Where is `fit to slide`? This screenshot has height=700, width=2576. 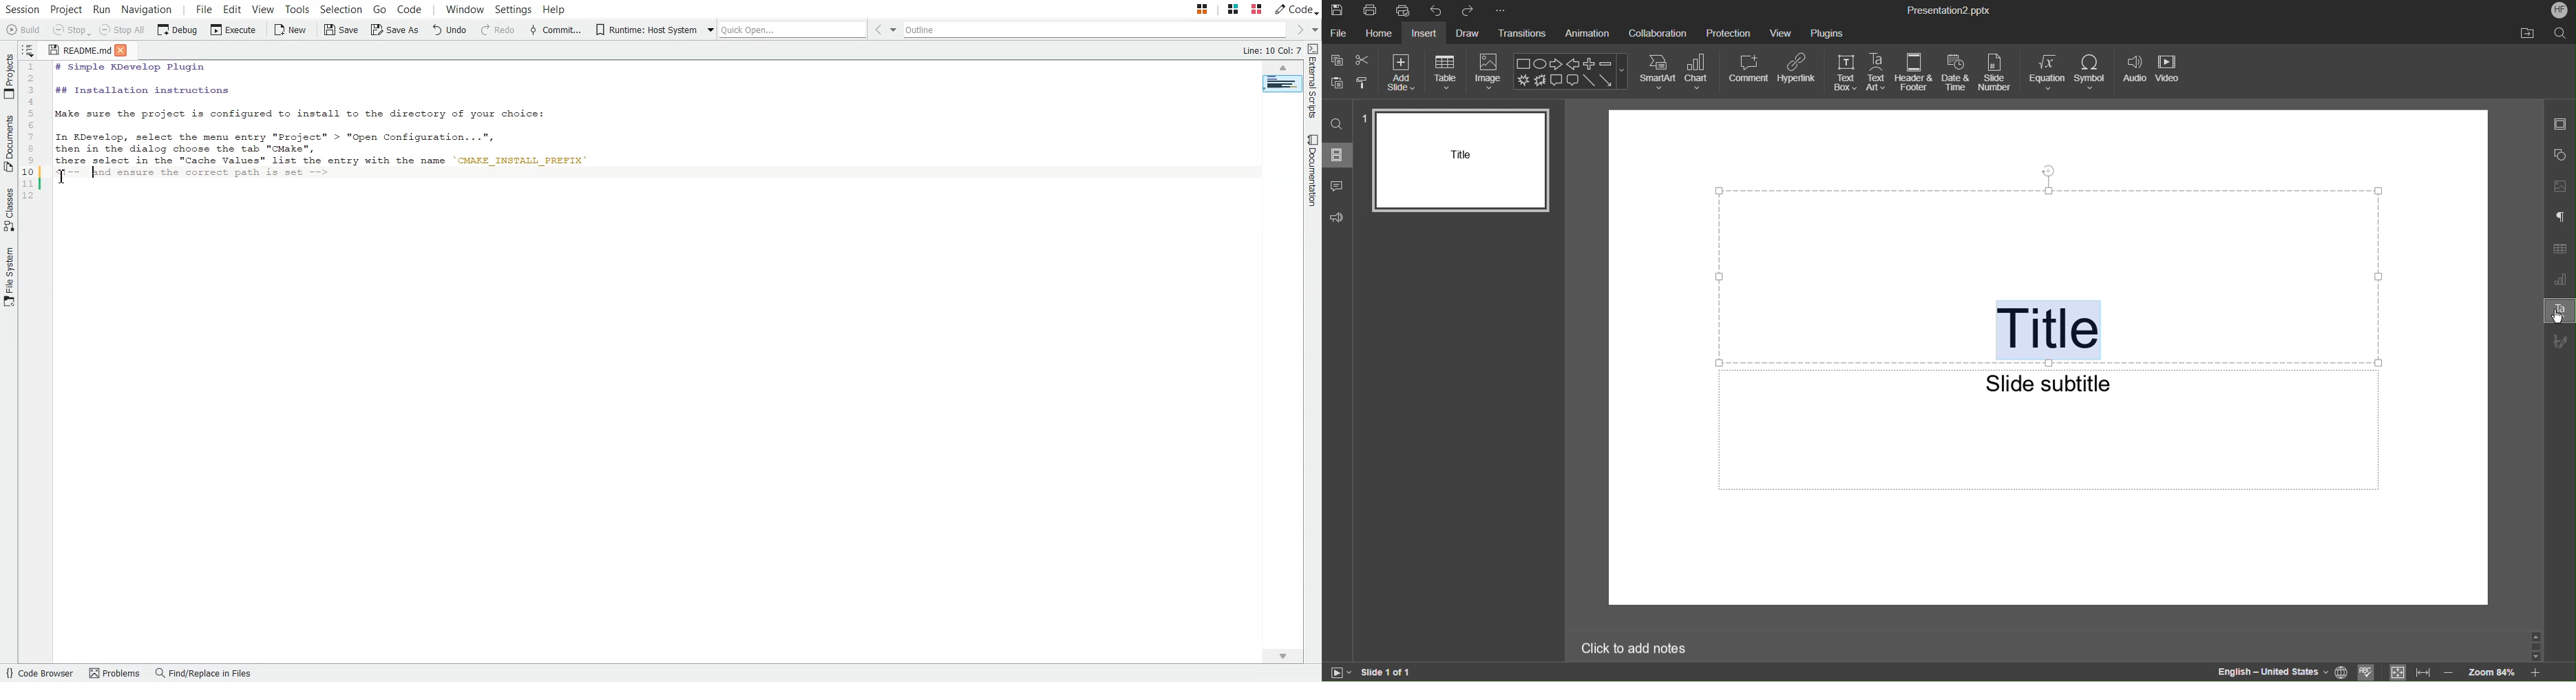
fit to slide is located at coordinates (2396, 672).